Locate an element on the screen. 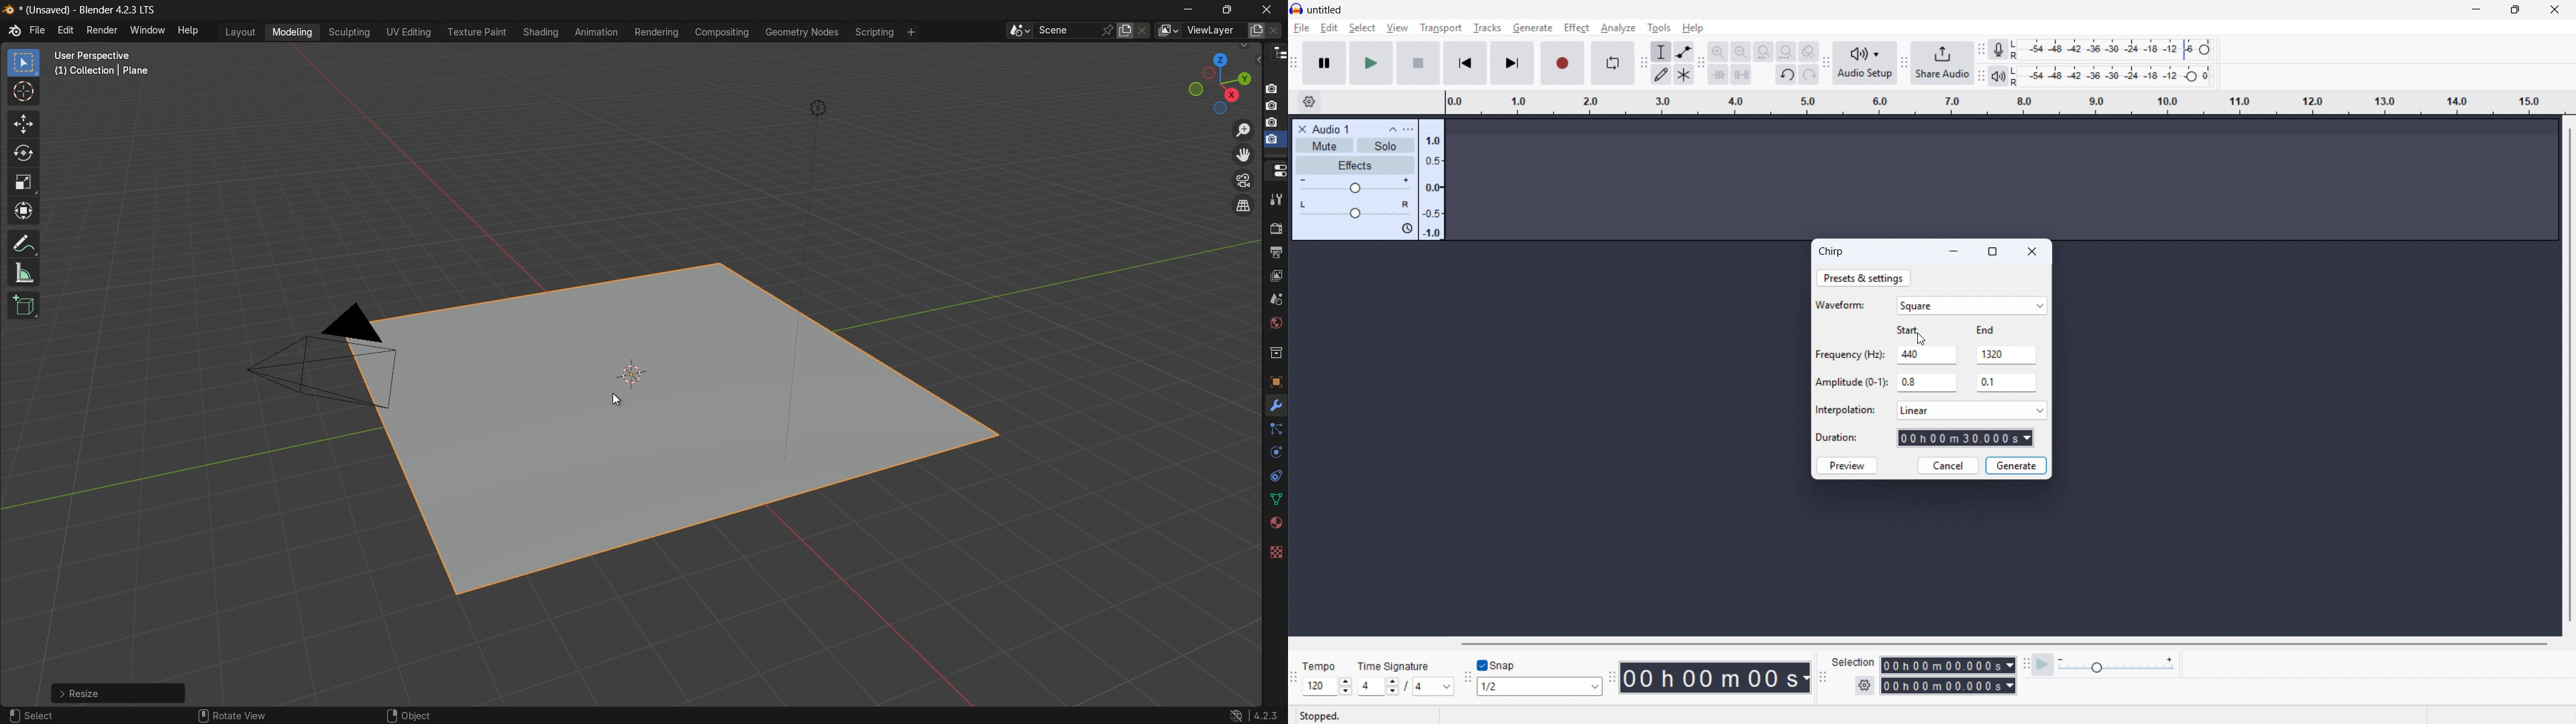  Time signature is located at coordinates (1395, 666).